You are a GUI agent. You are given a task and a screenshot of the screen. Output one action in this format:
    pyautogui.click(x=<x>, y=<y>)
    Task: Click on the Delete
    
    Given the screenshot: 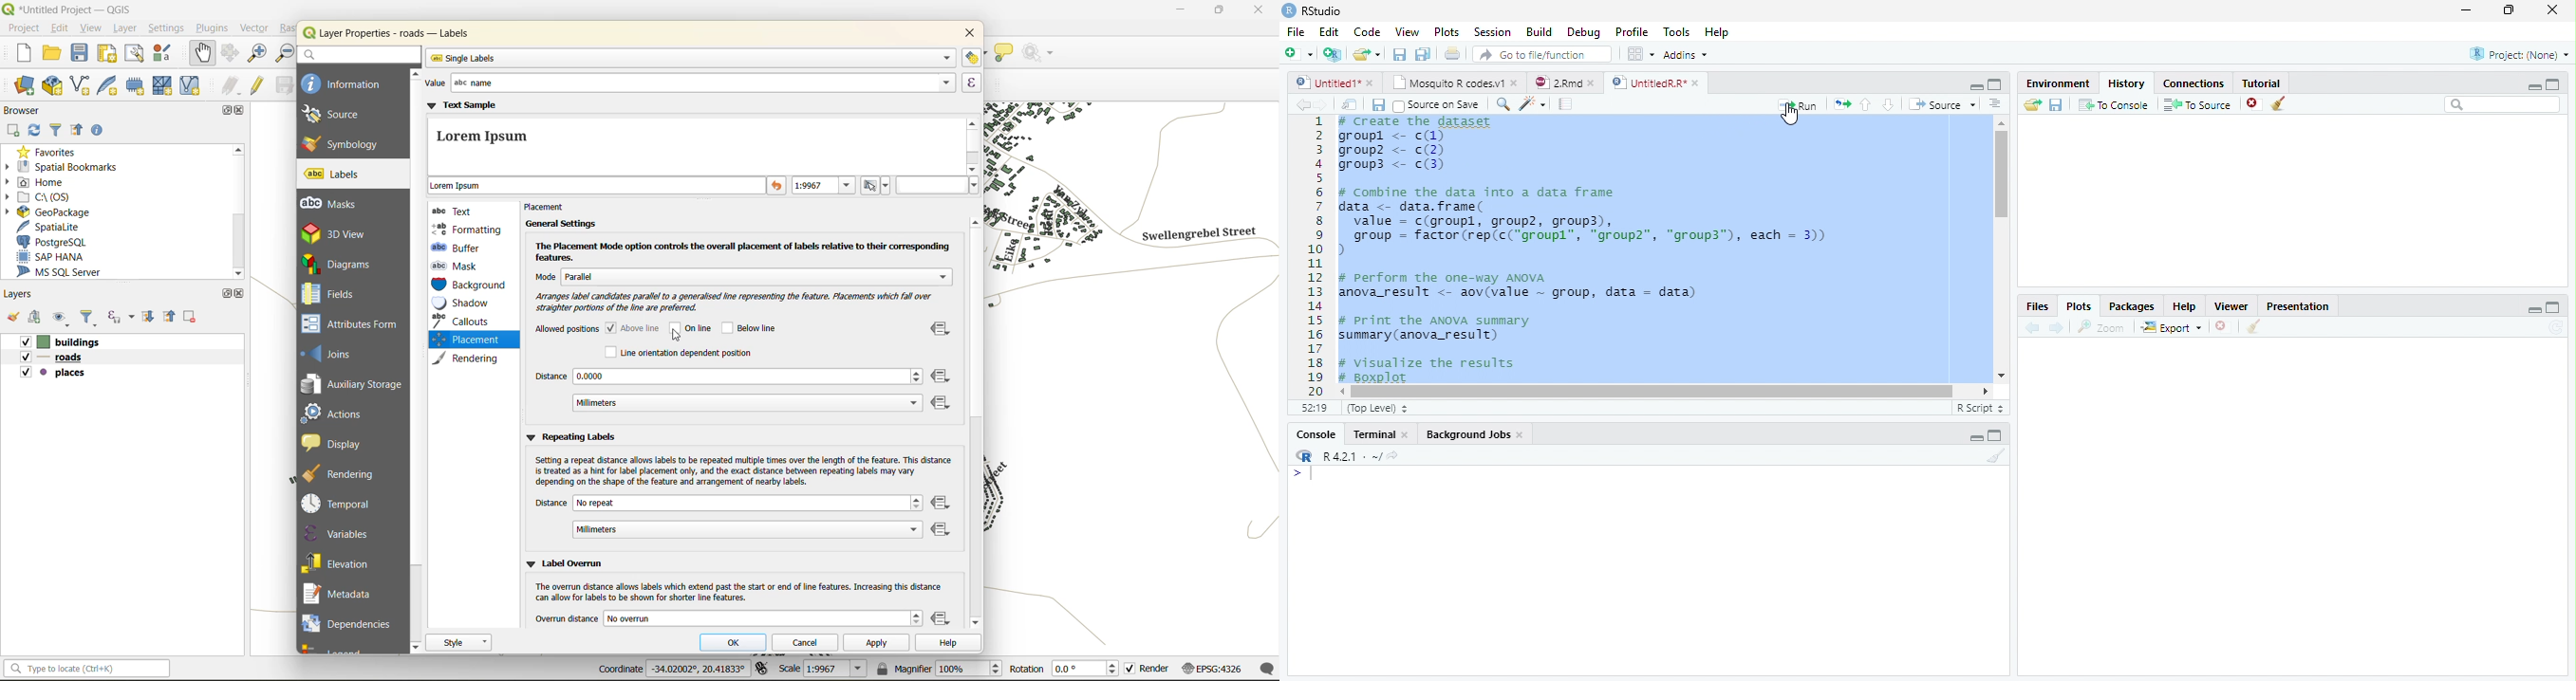 What is the action you would take?
    pyautogui.click(x=2222, y=327)
    